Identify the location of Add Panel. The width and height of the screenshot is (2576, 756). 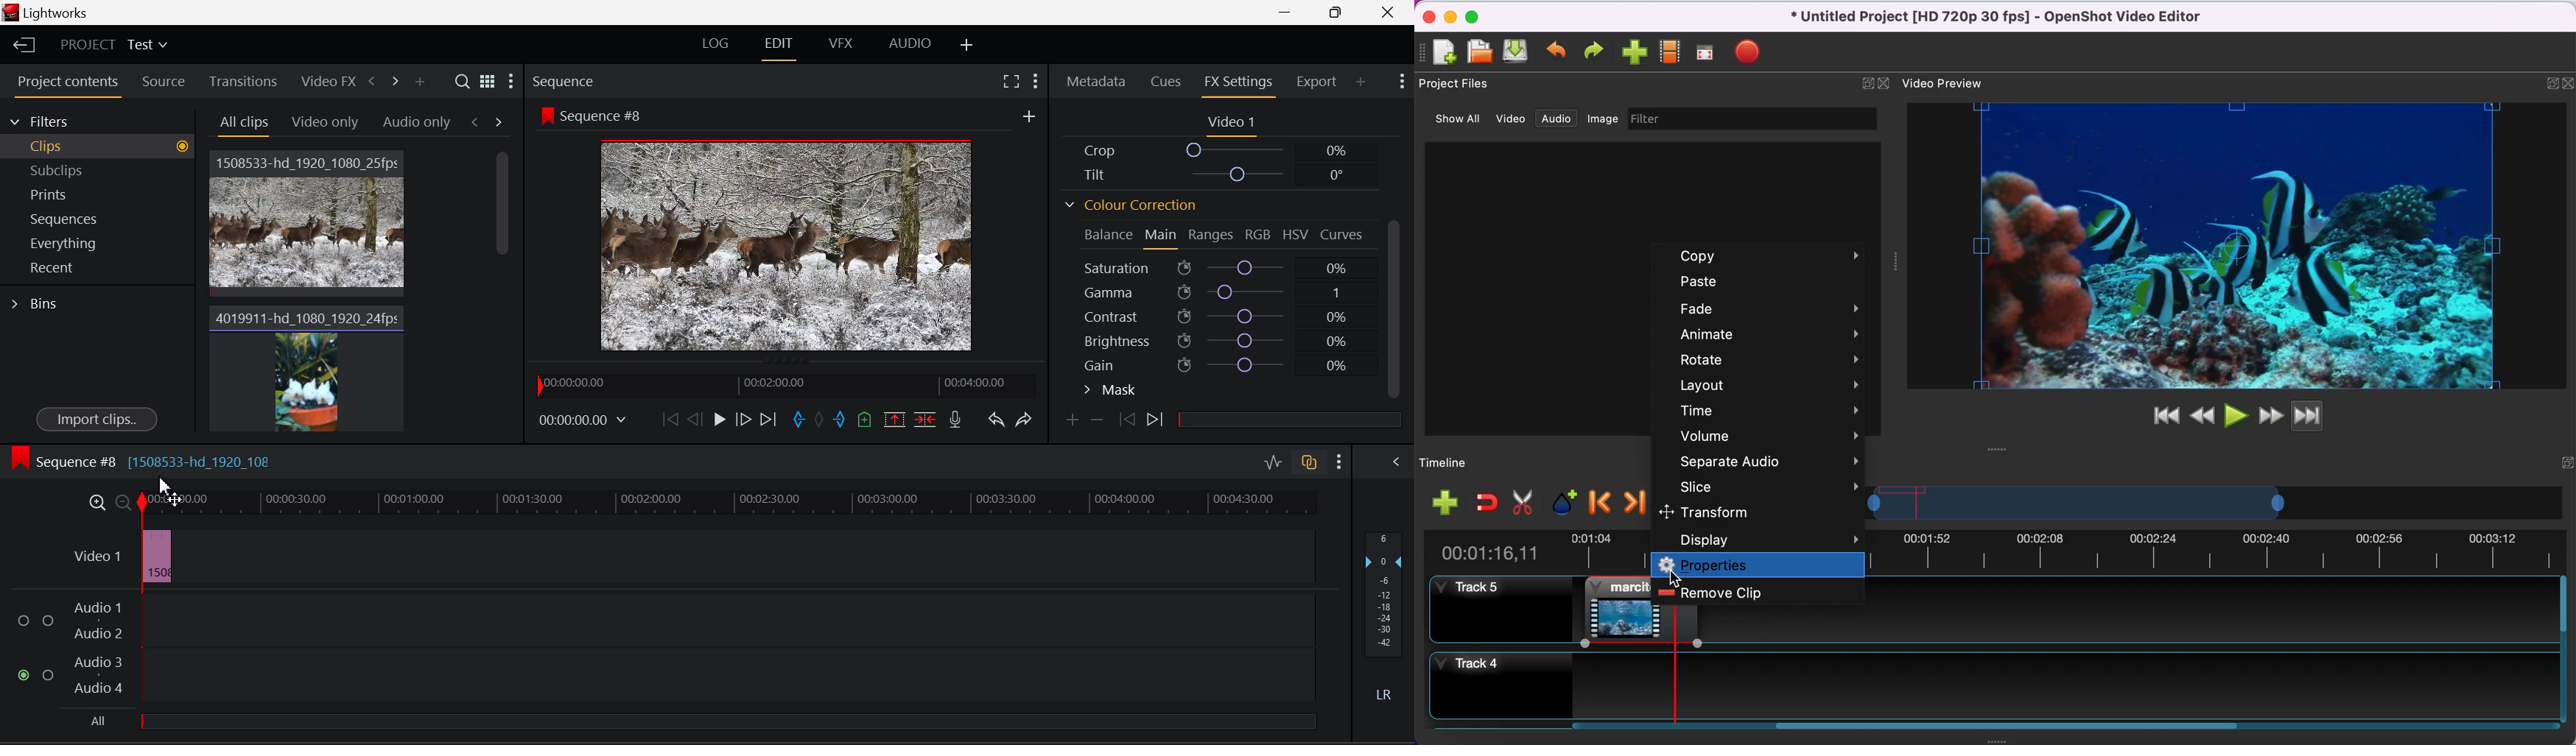
(1362, 83).